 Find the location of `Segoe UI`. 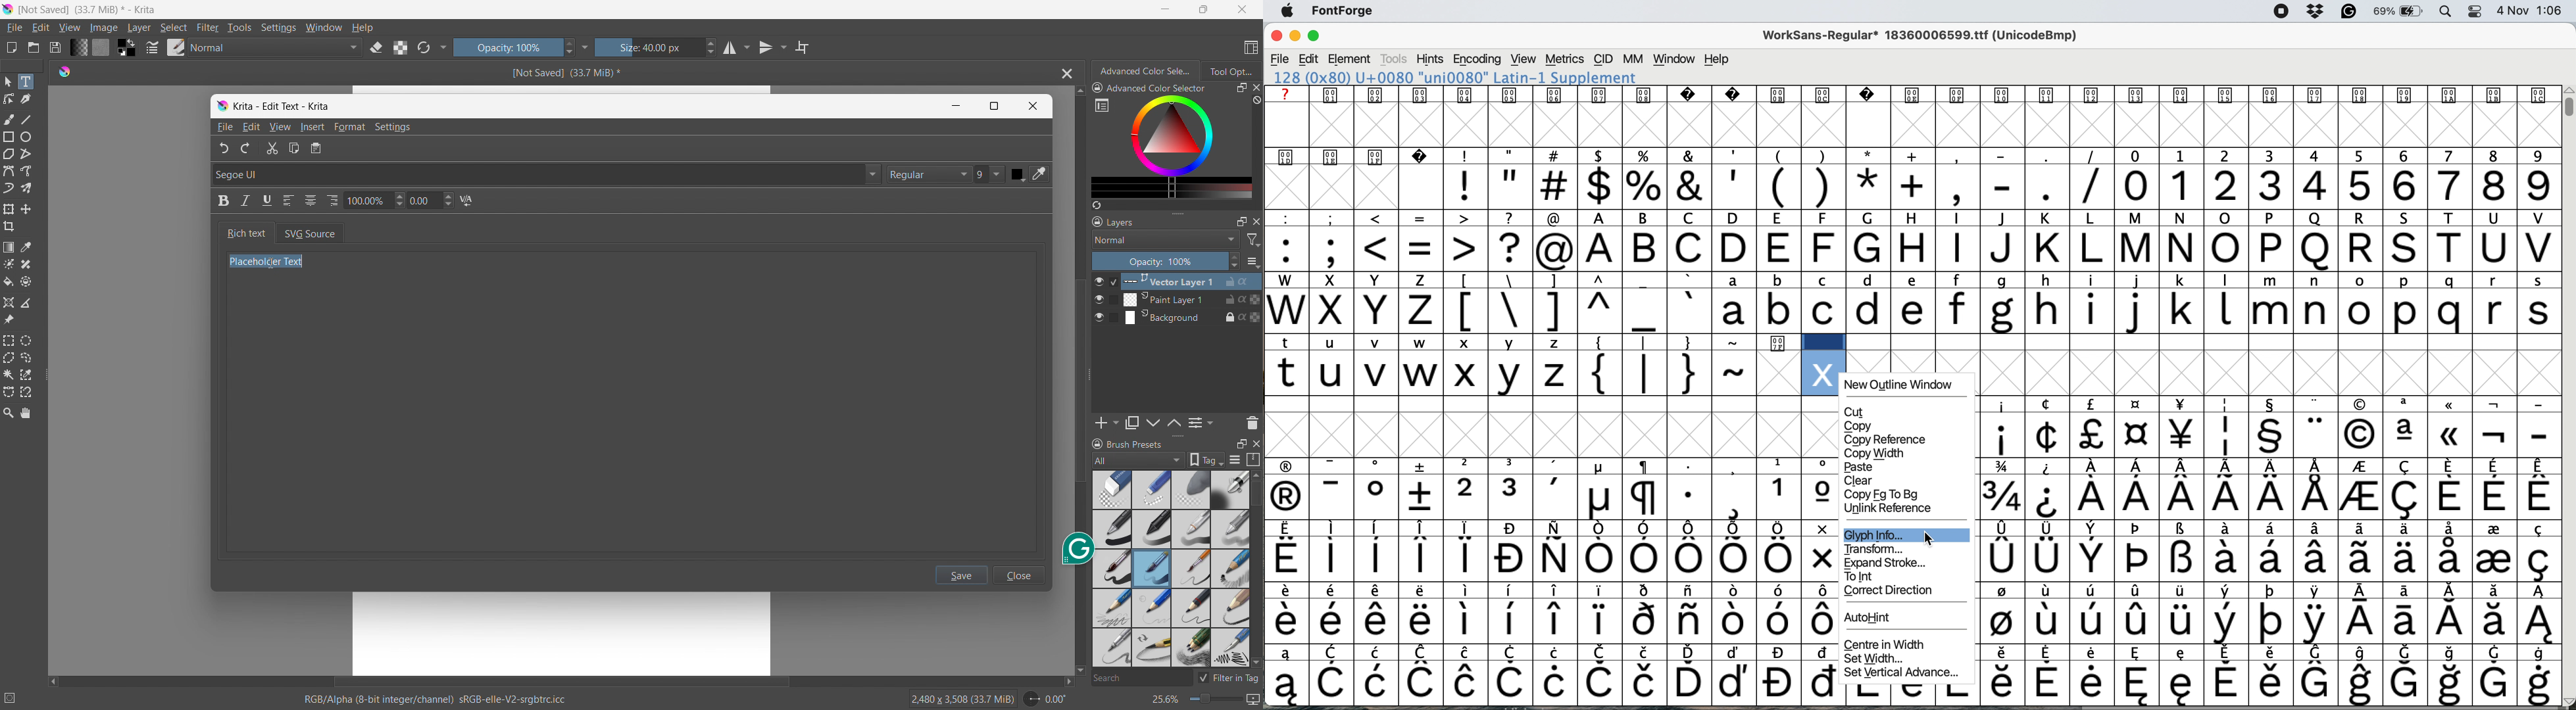

Segoe UI is located at coordinates (545, 174).